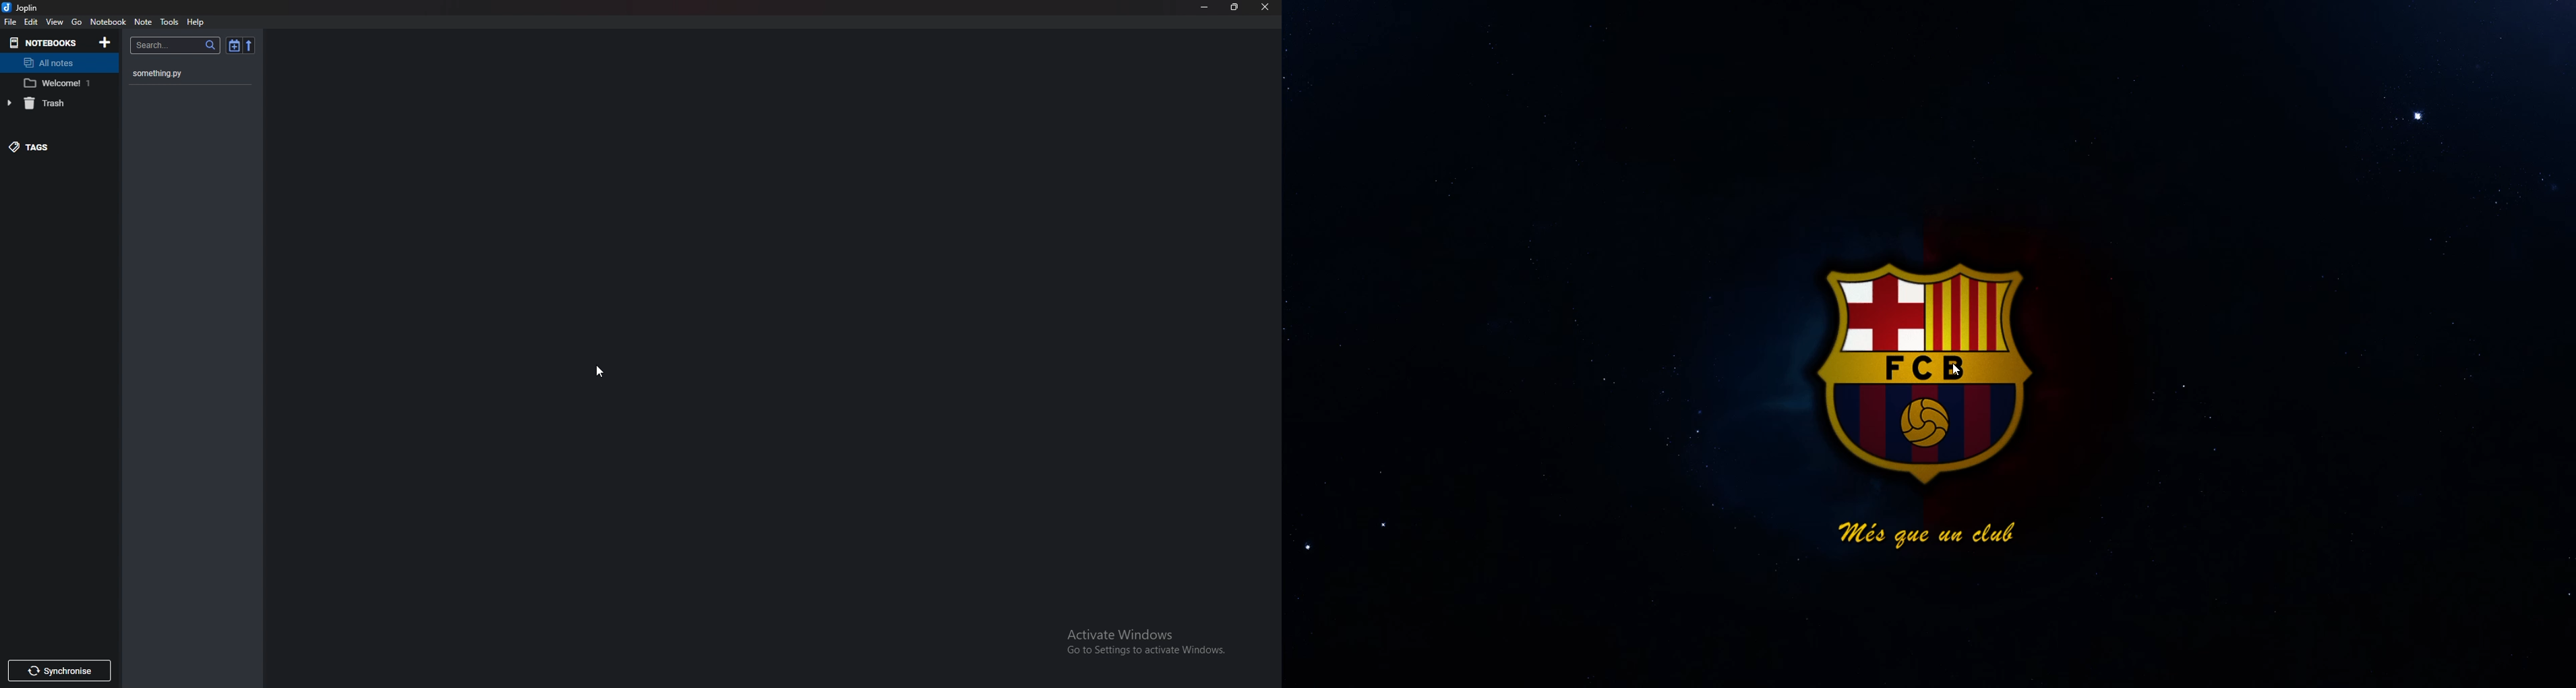 Image resolution: width=2576 pixels, height=700 pixels. Describe the element at coordinates (106, 42) in the screenshot. I see `Add notebooks` at that location.